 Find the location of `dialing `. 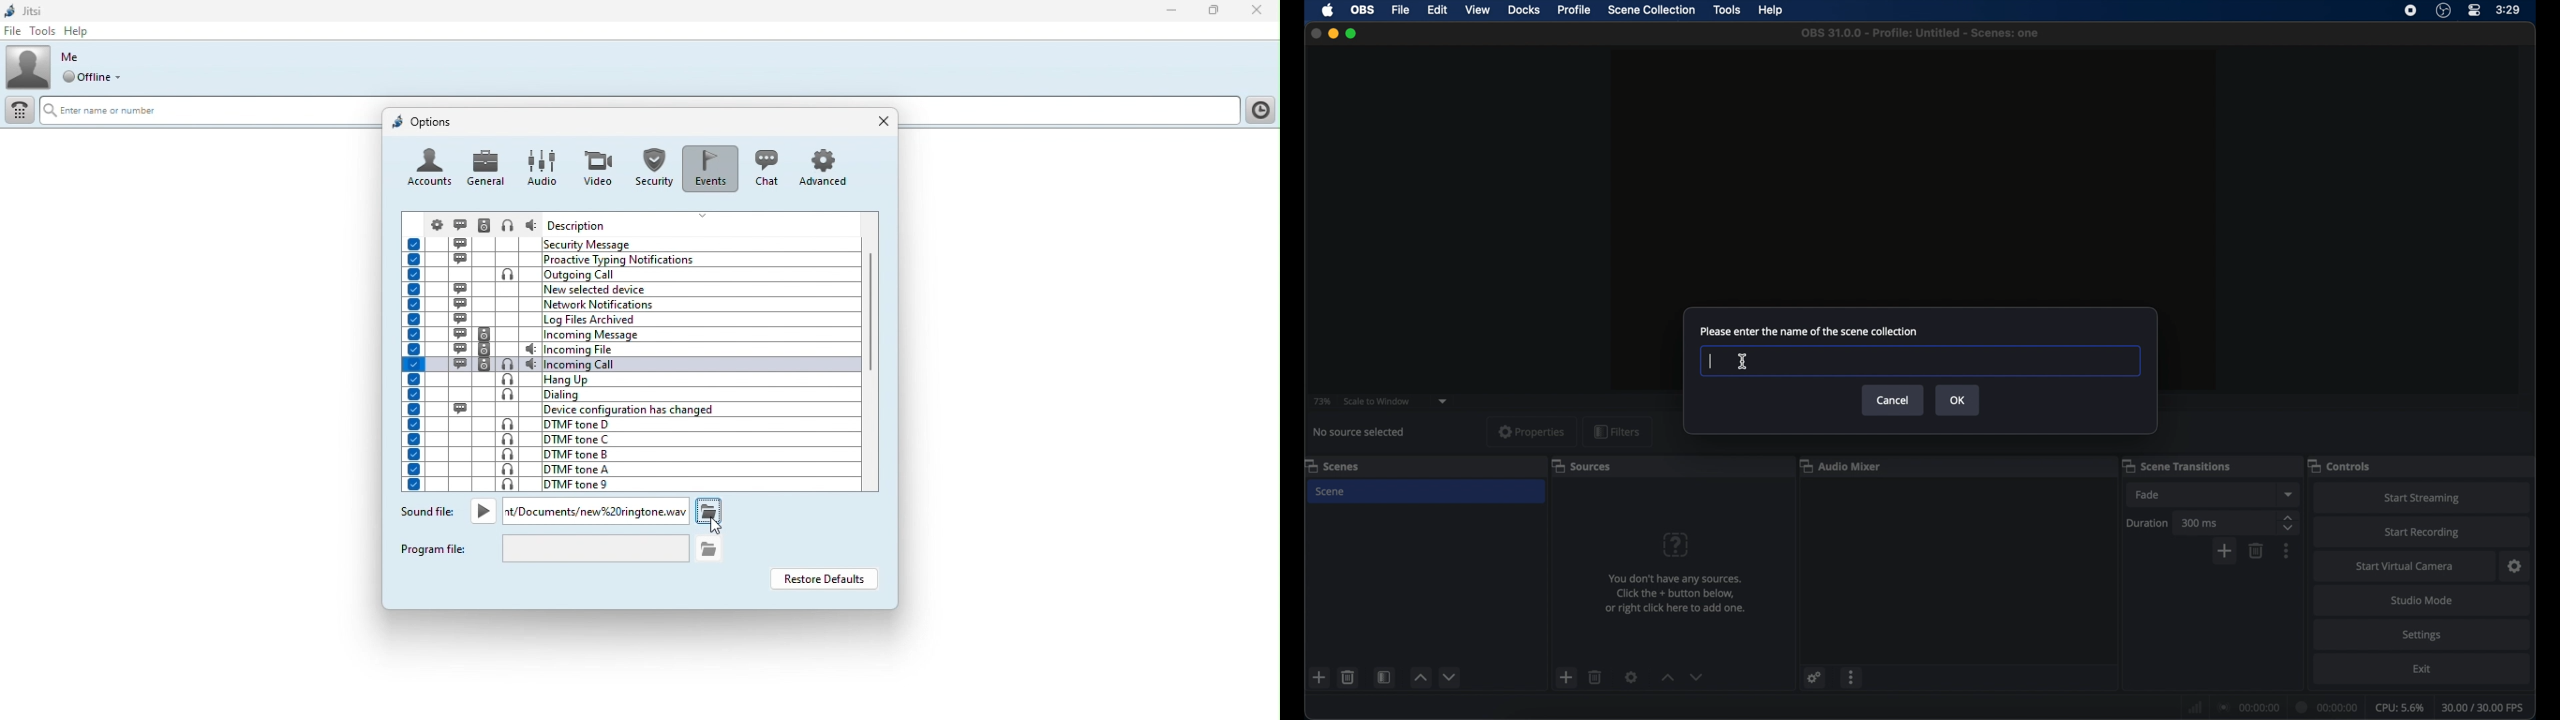

dialing  is located at coordinates (628, 396).